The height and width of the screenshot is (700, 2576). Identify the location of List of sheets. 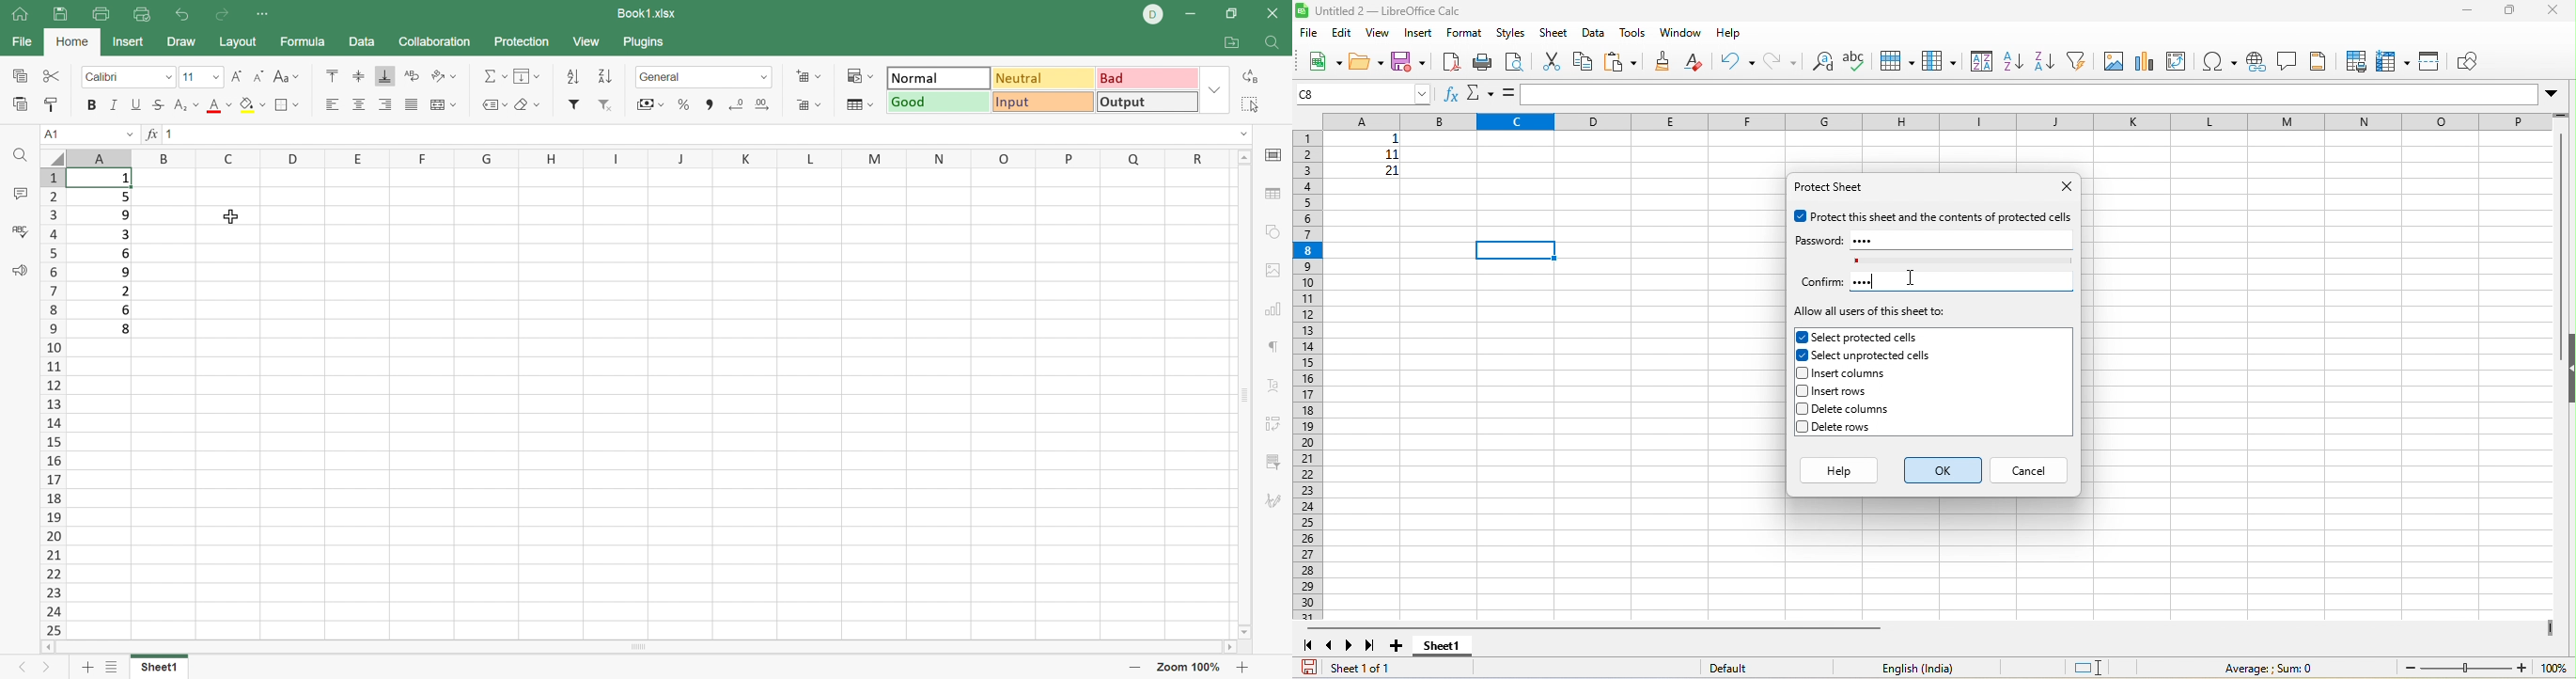
(113, 667).